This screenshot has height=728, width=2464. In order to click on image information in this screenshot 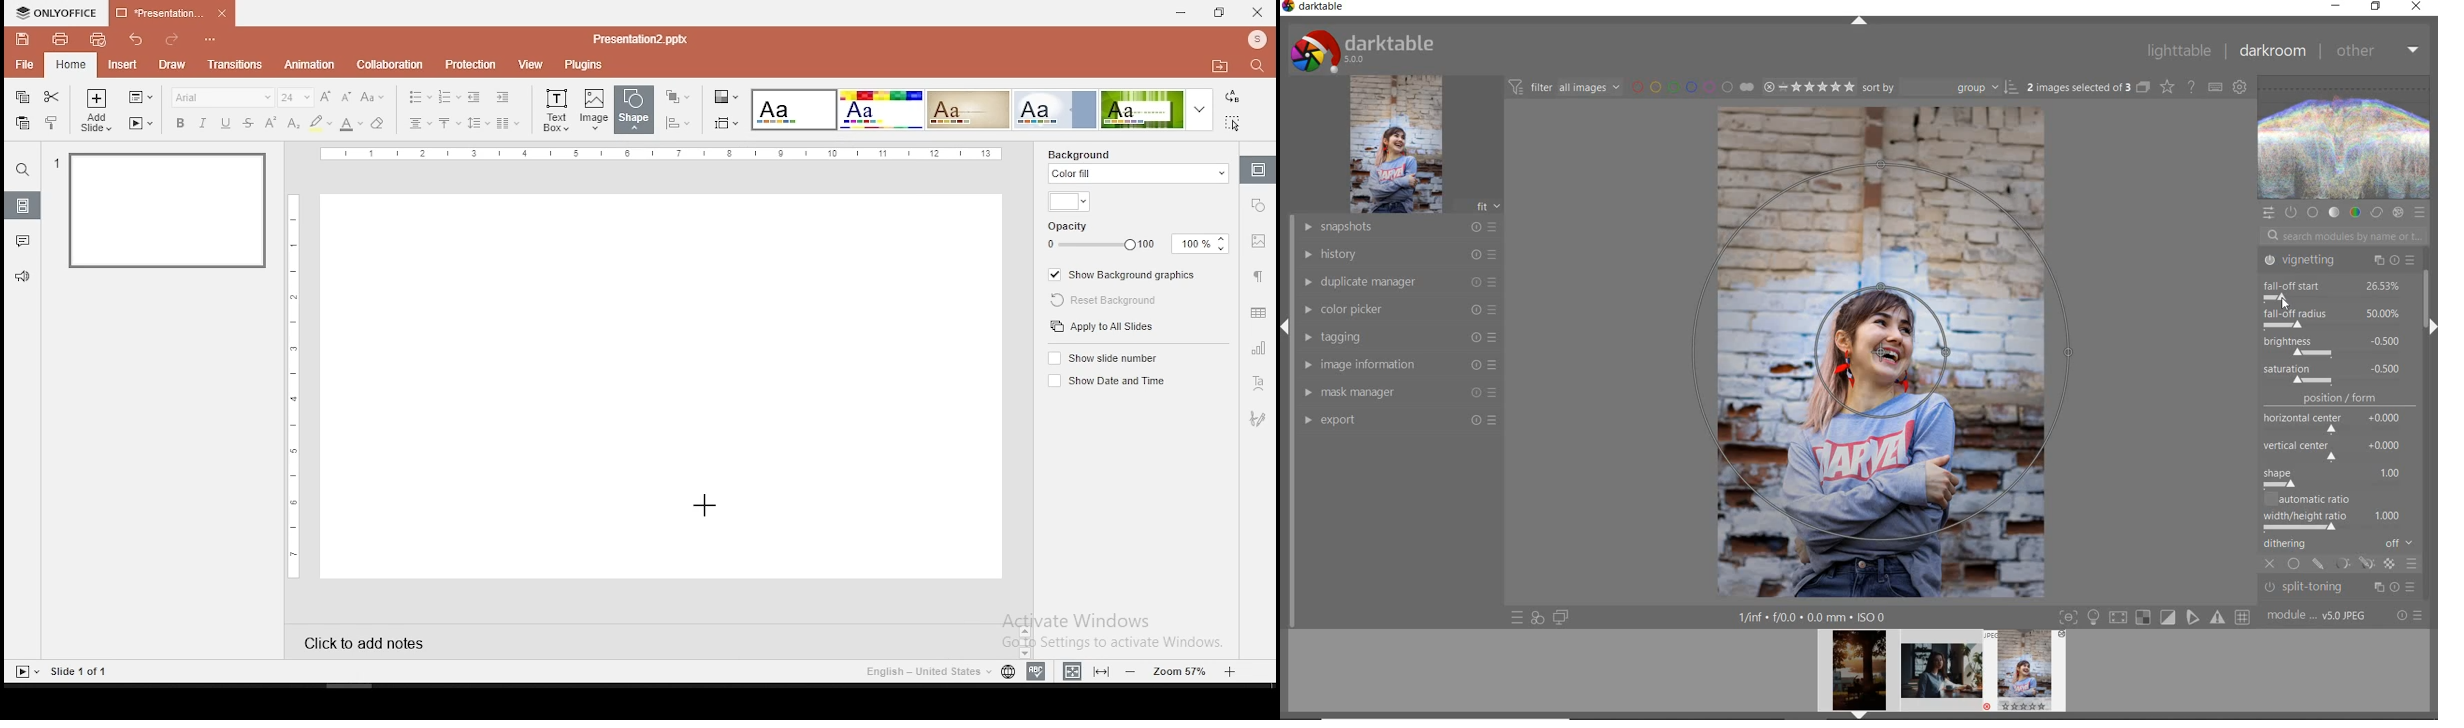, I will do `click(1399, 363)`.